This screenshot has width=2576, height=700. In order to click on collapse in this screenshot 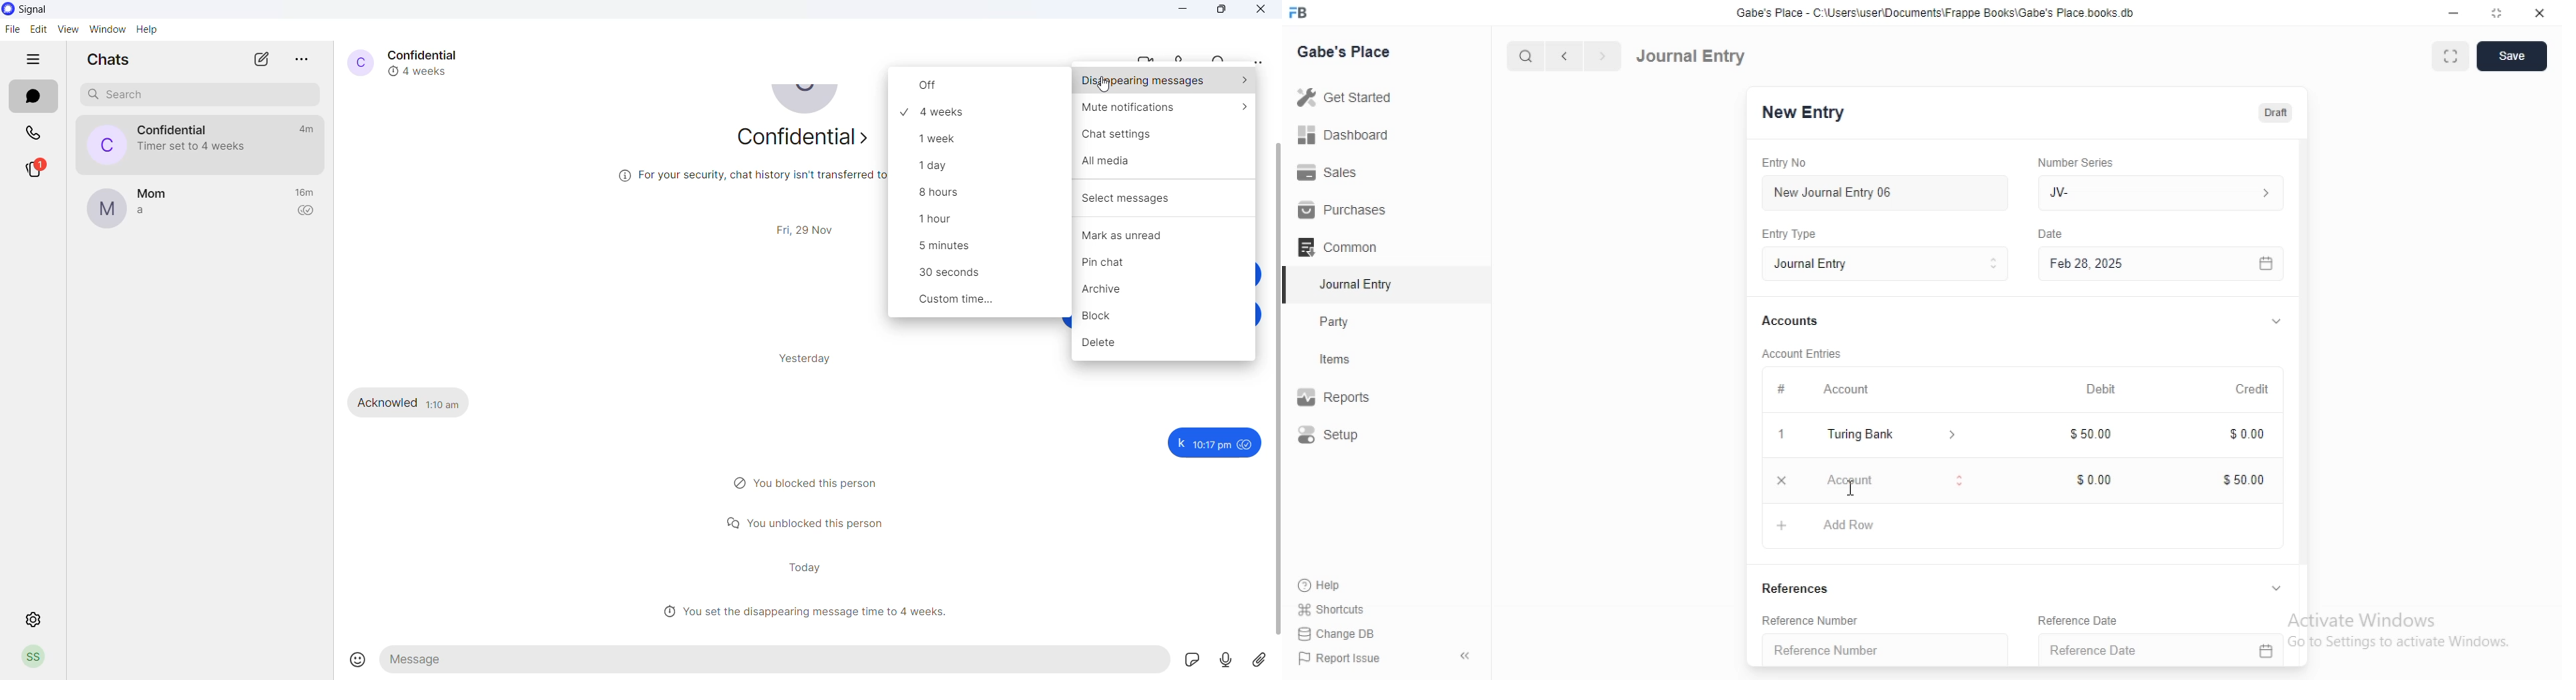, I will do `click(2277, 588)`.